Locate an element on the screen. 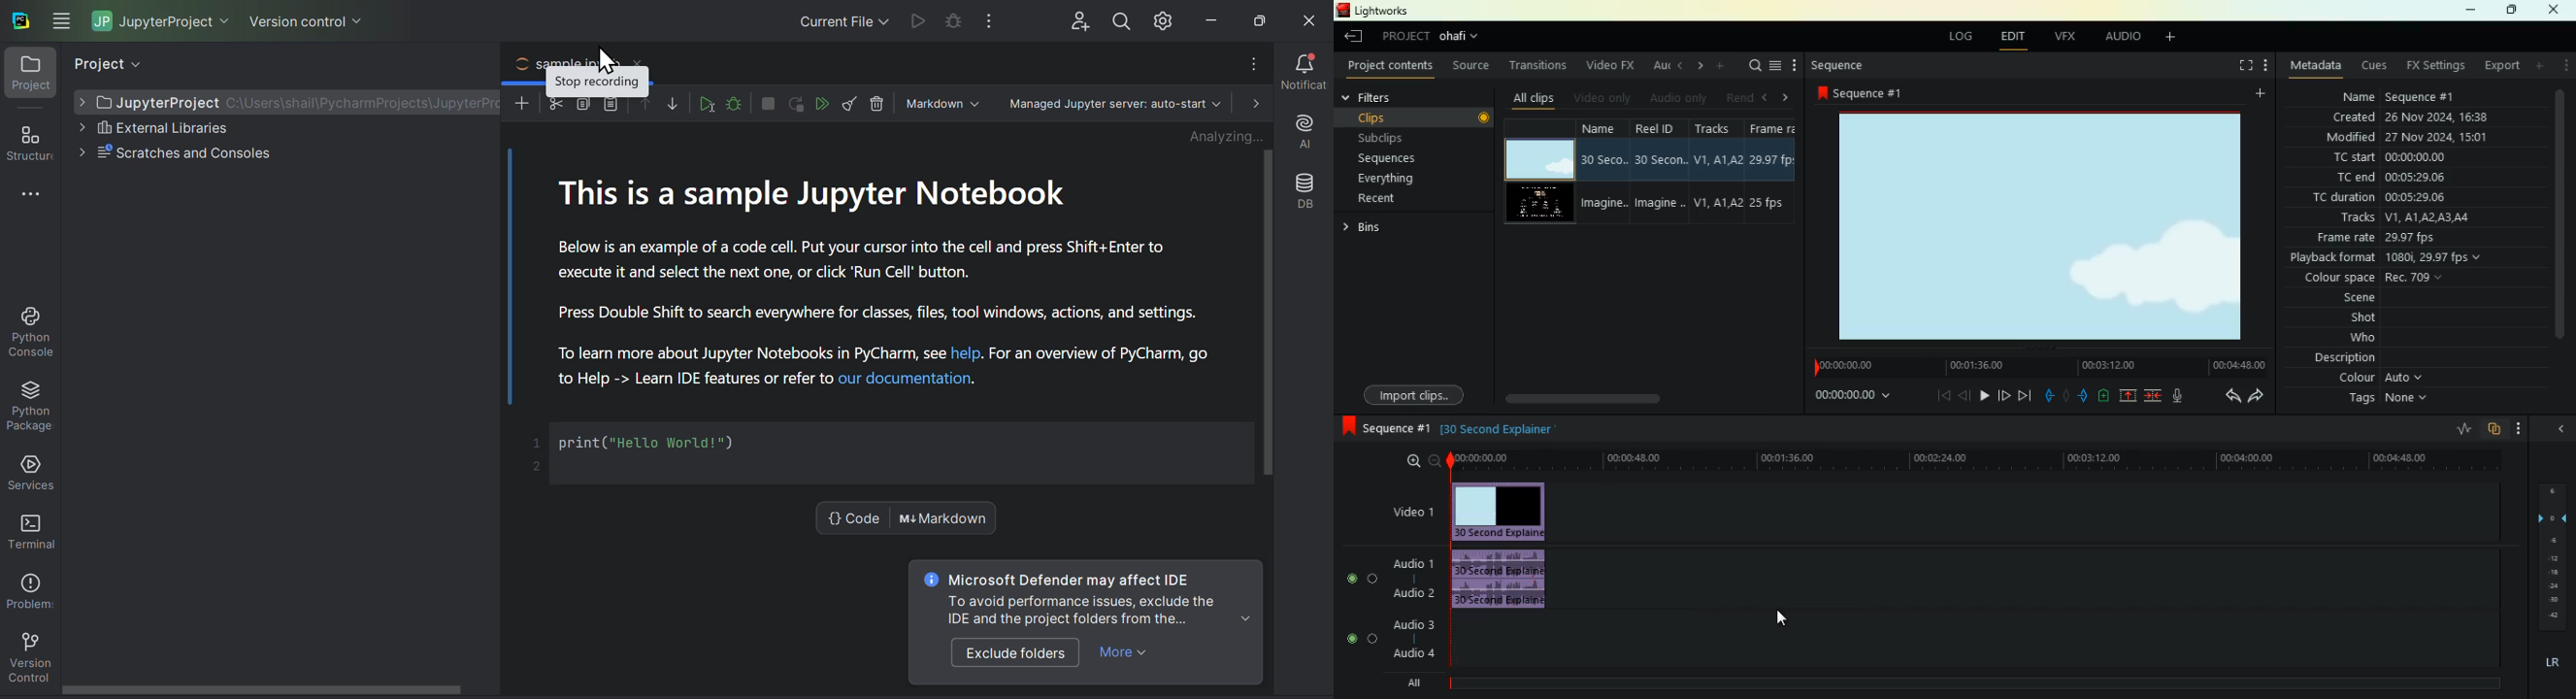 The width and height of the screenshot is (2576, 700). source is located at coordinates (1473, 65).